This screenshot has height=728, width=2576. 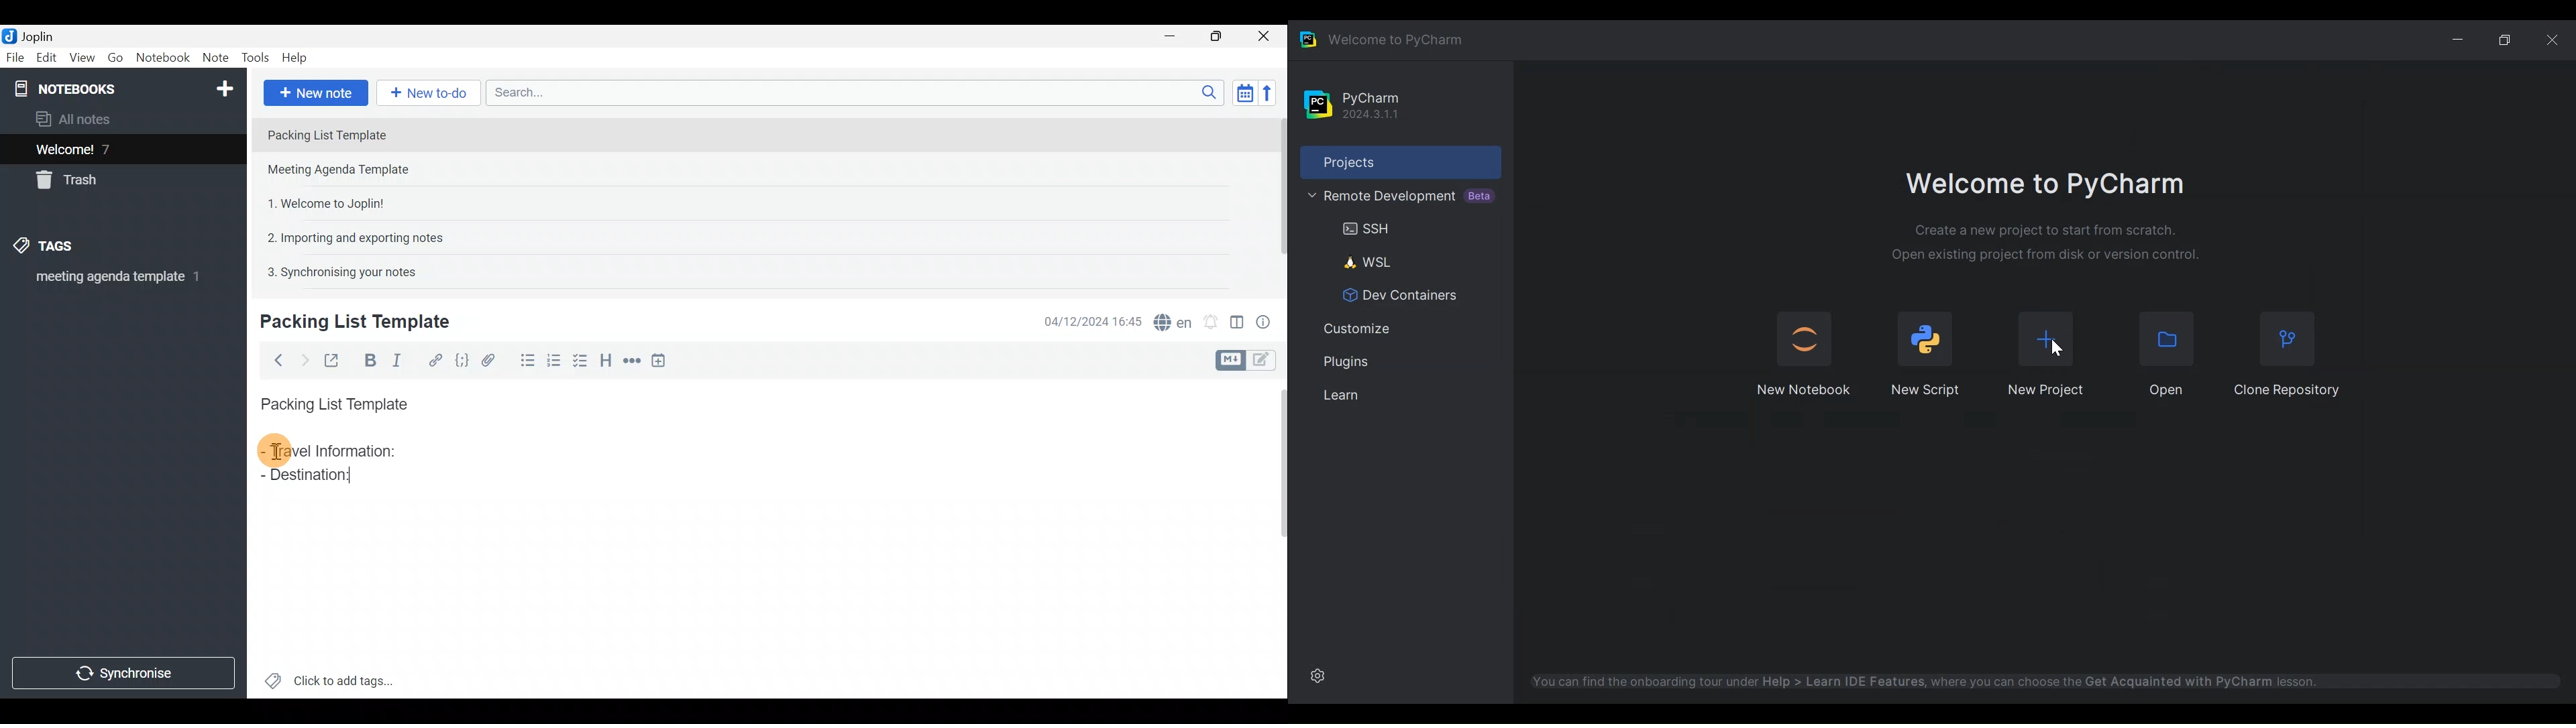 What do you see at coordinates (331, 400) in the screenshot?
I see `Packing List Template` at bounding box center [331, 400].